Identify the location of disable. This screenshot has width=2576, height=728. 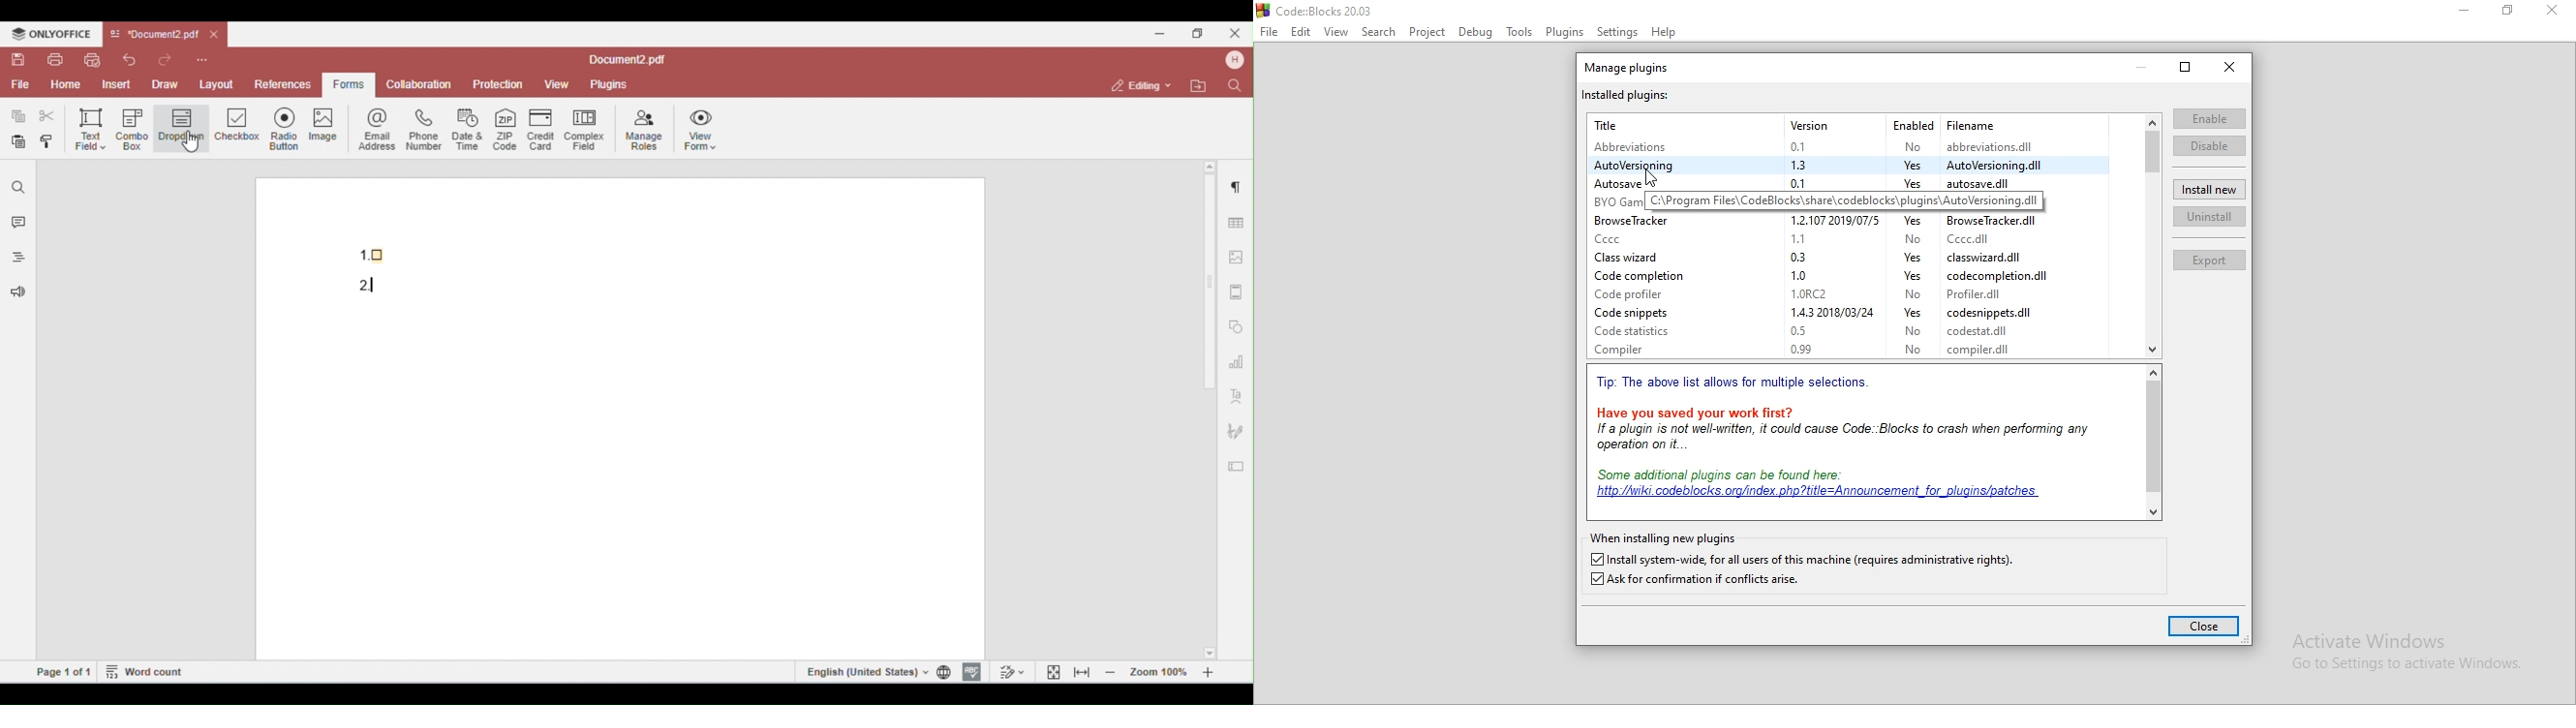
(2209, 146).